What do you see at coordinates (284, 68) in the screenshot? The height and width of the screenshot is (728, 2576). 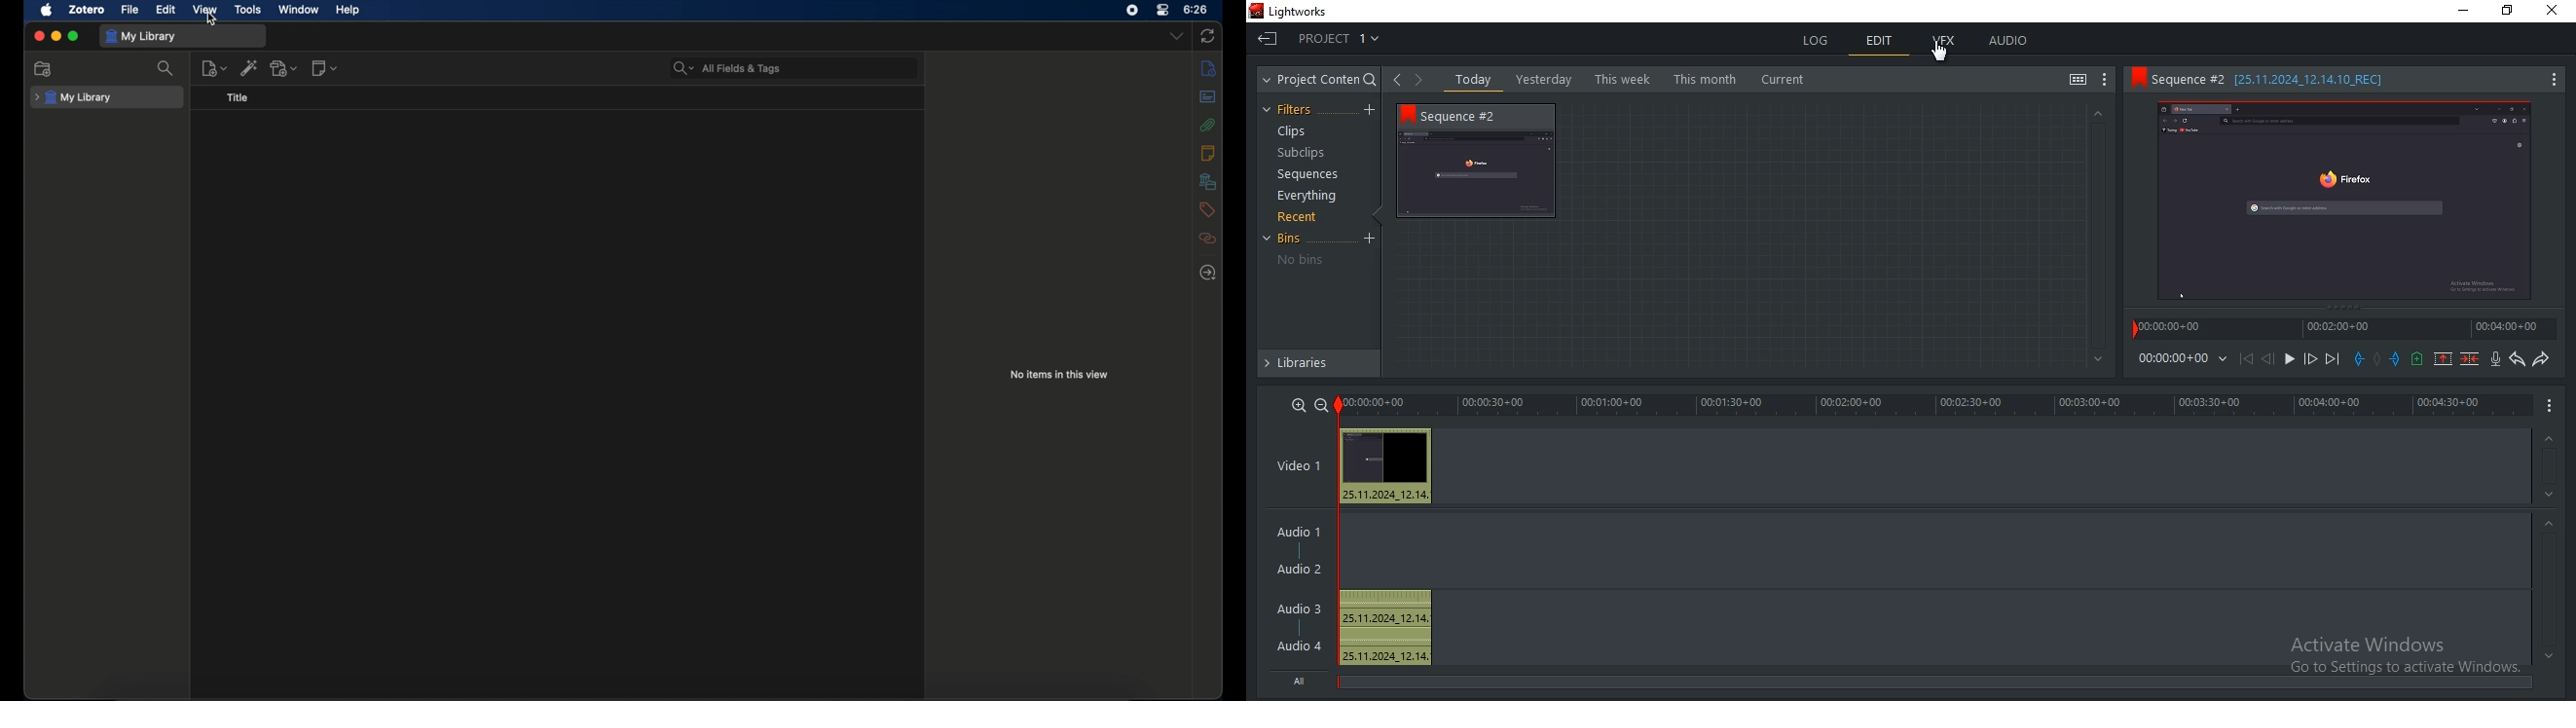 I see `add attachment` at bounding box center [284, 68].